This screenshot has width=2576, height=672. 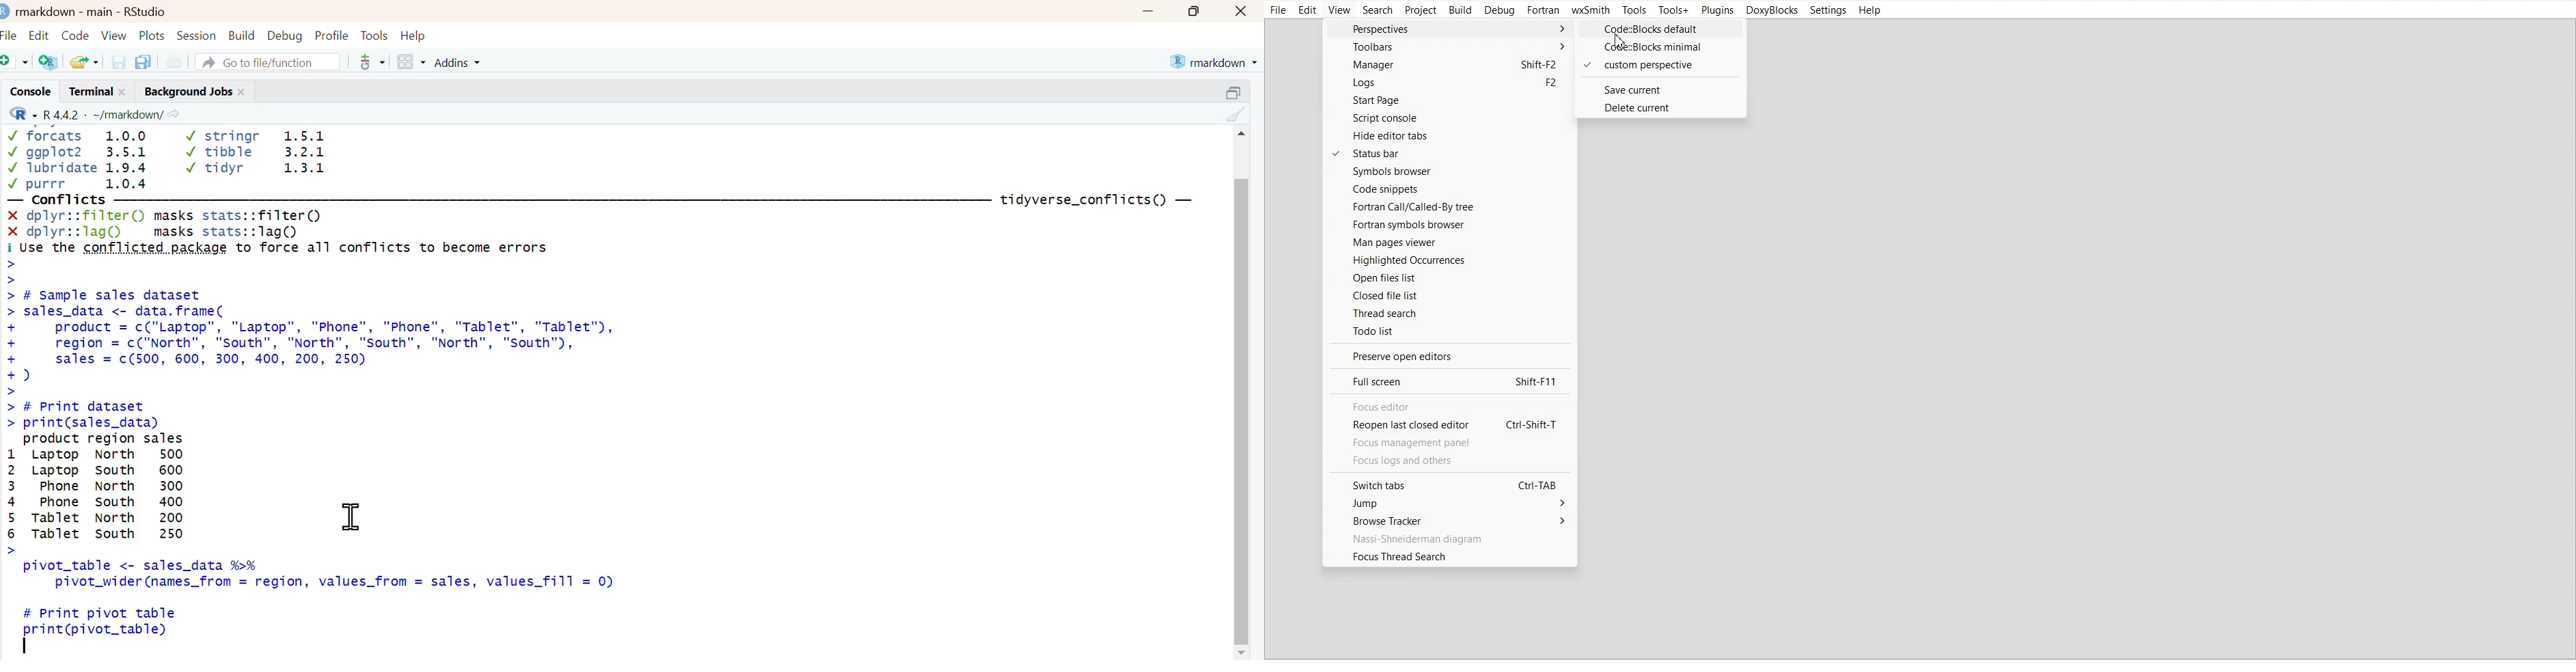 I want to click on resize, so click(x=1237, y=90).